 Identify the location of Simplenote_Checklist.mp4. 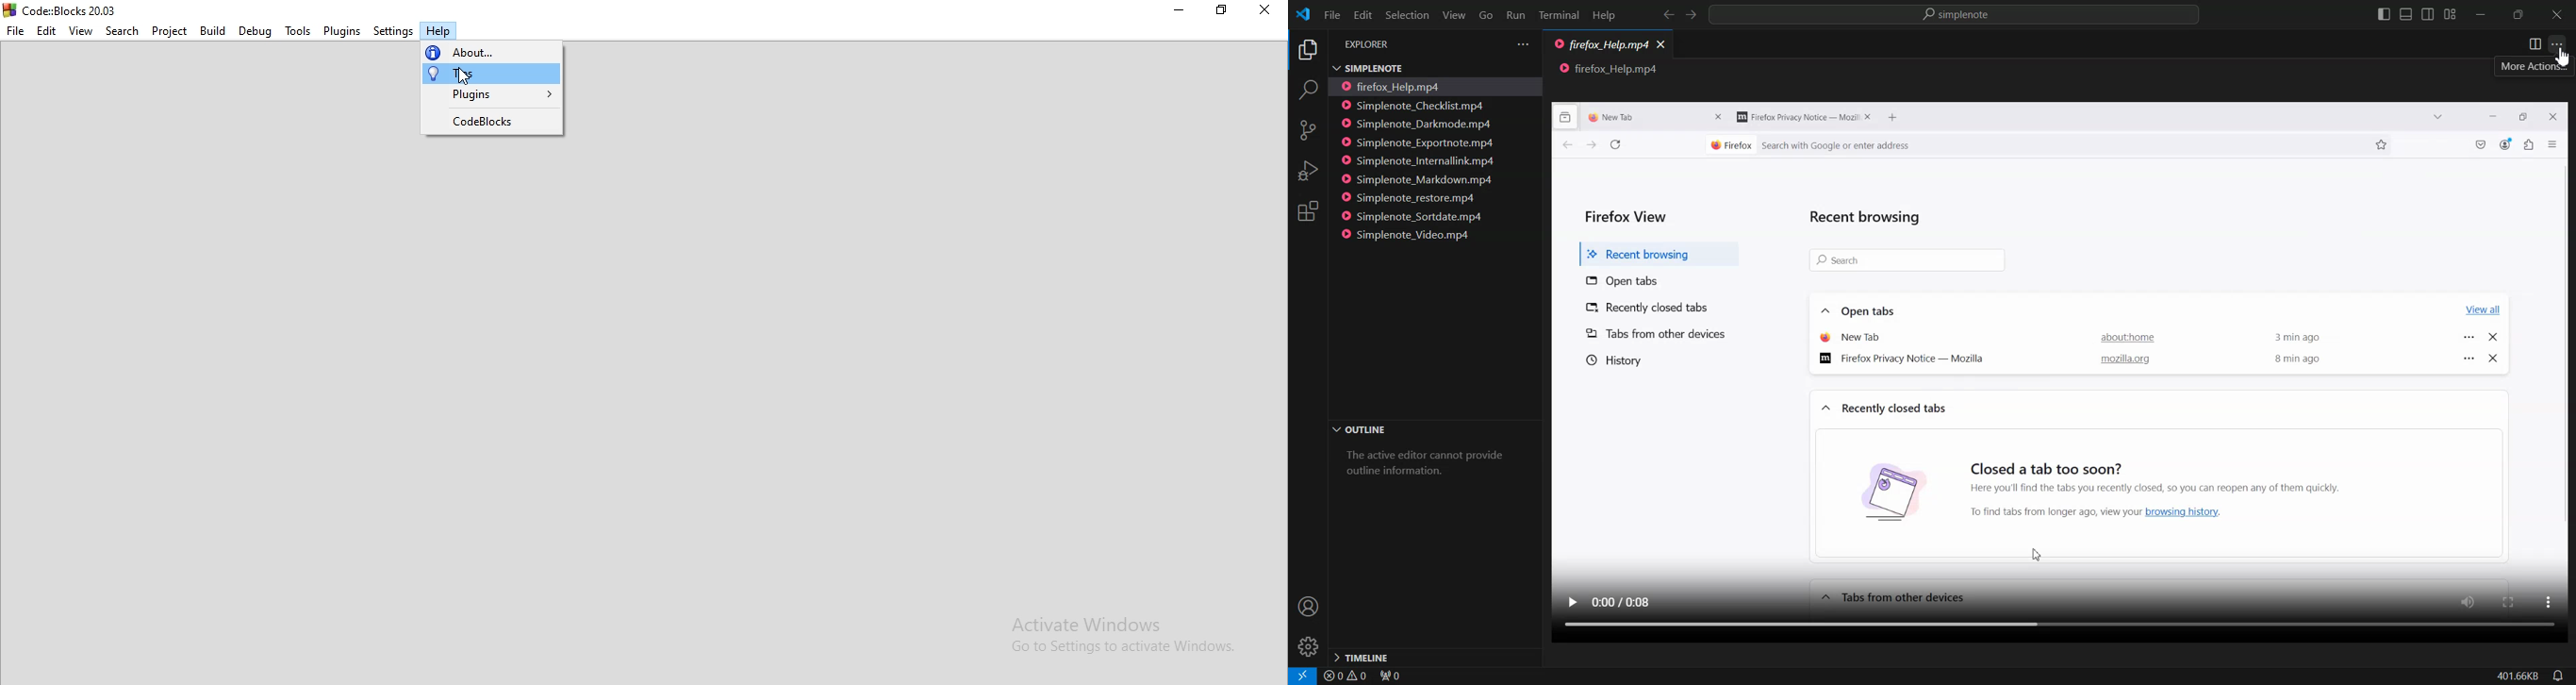
(1418, 105).